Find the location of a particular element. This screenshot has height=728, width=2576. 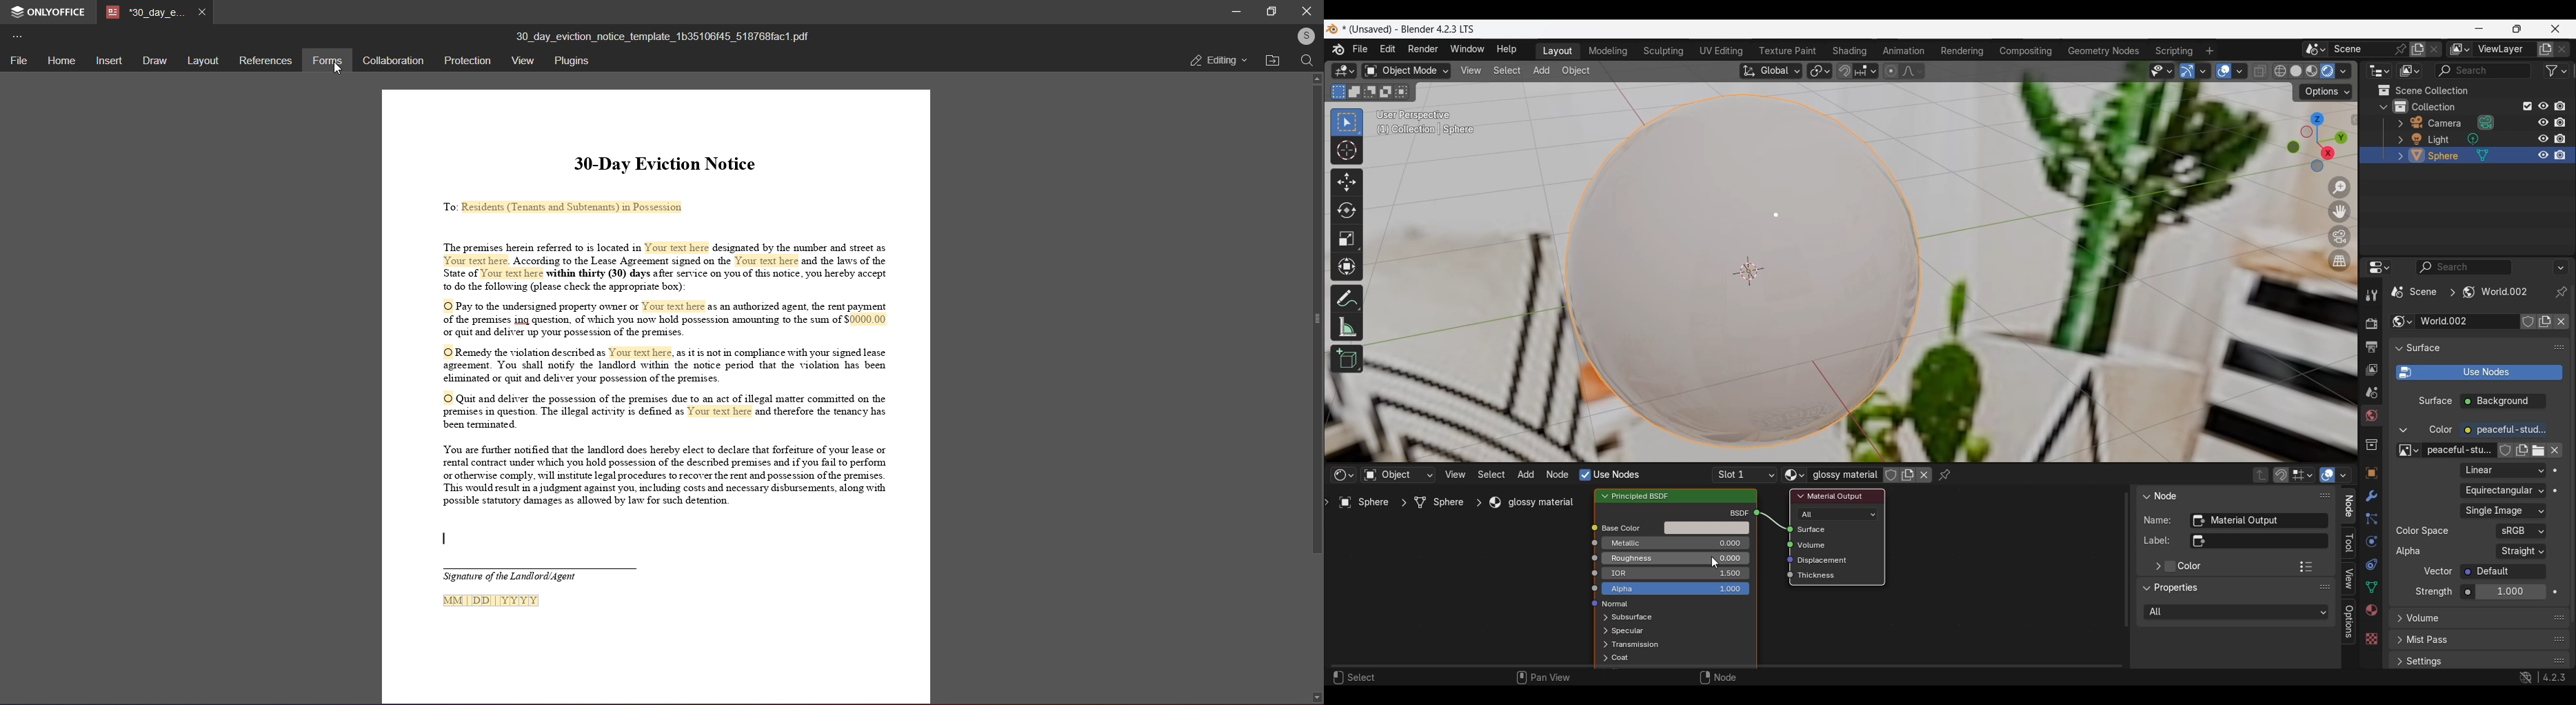

Open image is located at coordinates (2538, 450).